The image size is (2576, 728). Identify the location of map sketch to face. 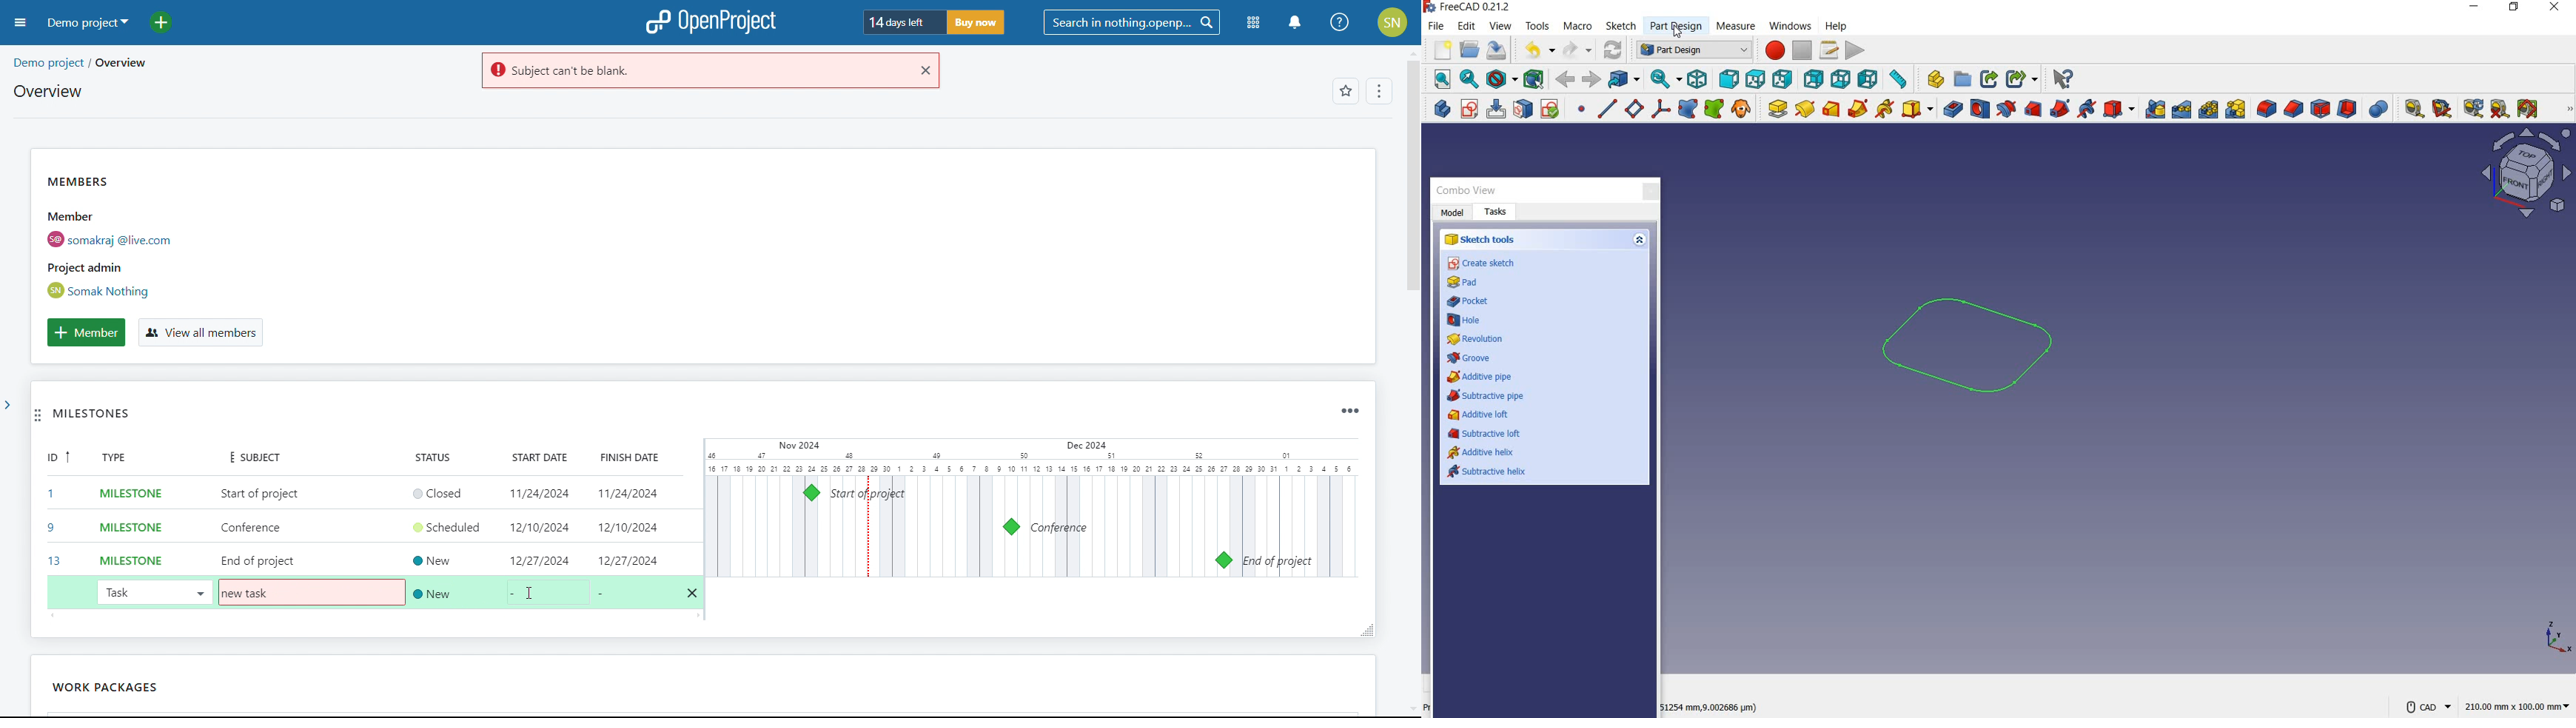
(1523, 110).